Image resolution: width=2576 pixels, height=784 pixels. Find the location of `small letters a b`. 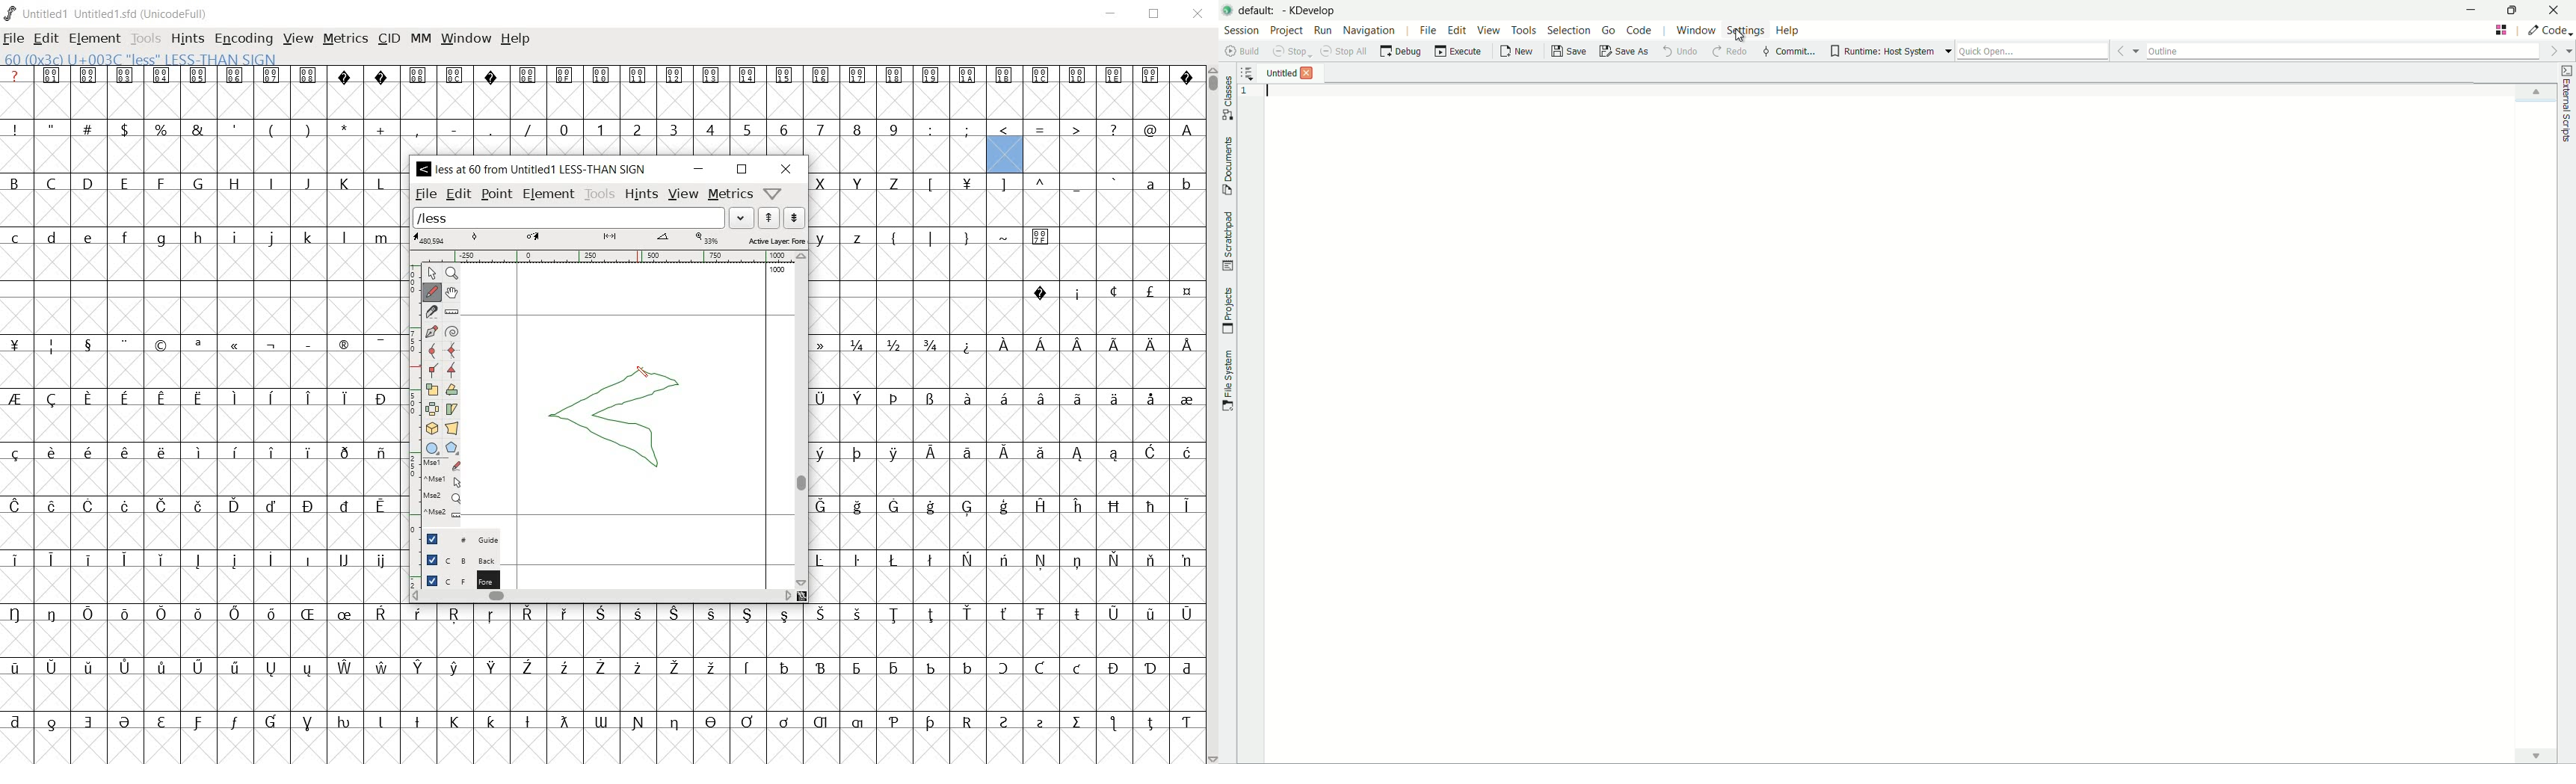

small letters a b is located at coordinates (1165, 183).